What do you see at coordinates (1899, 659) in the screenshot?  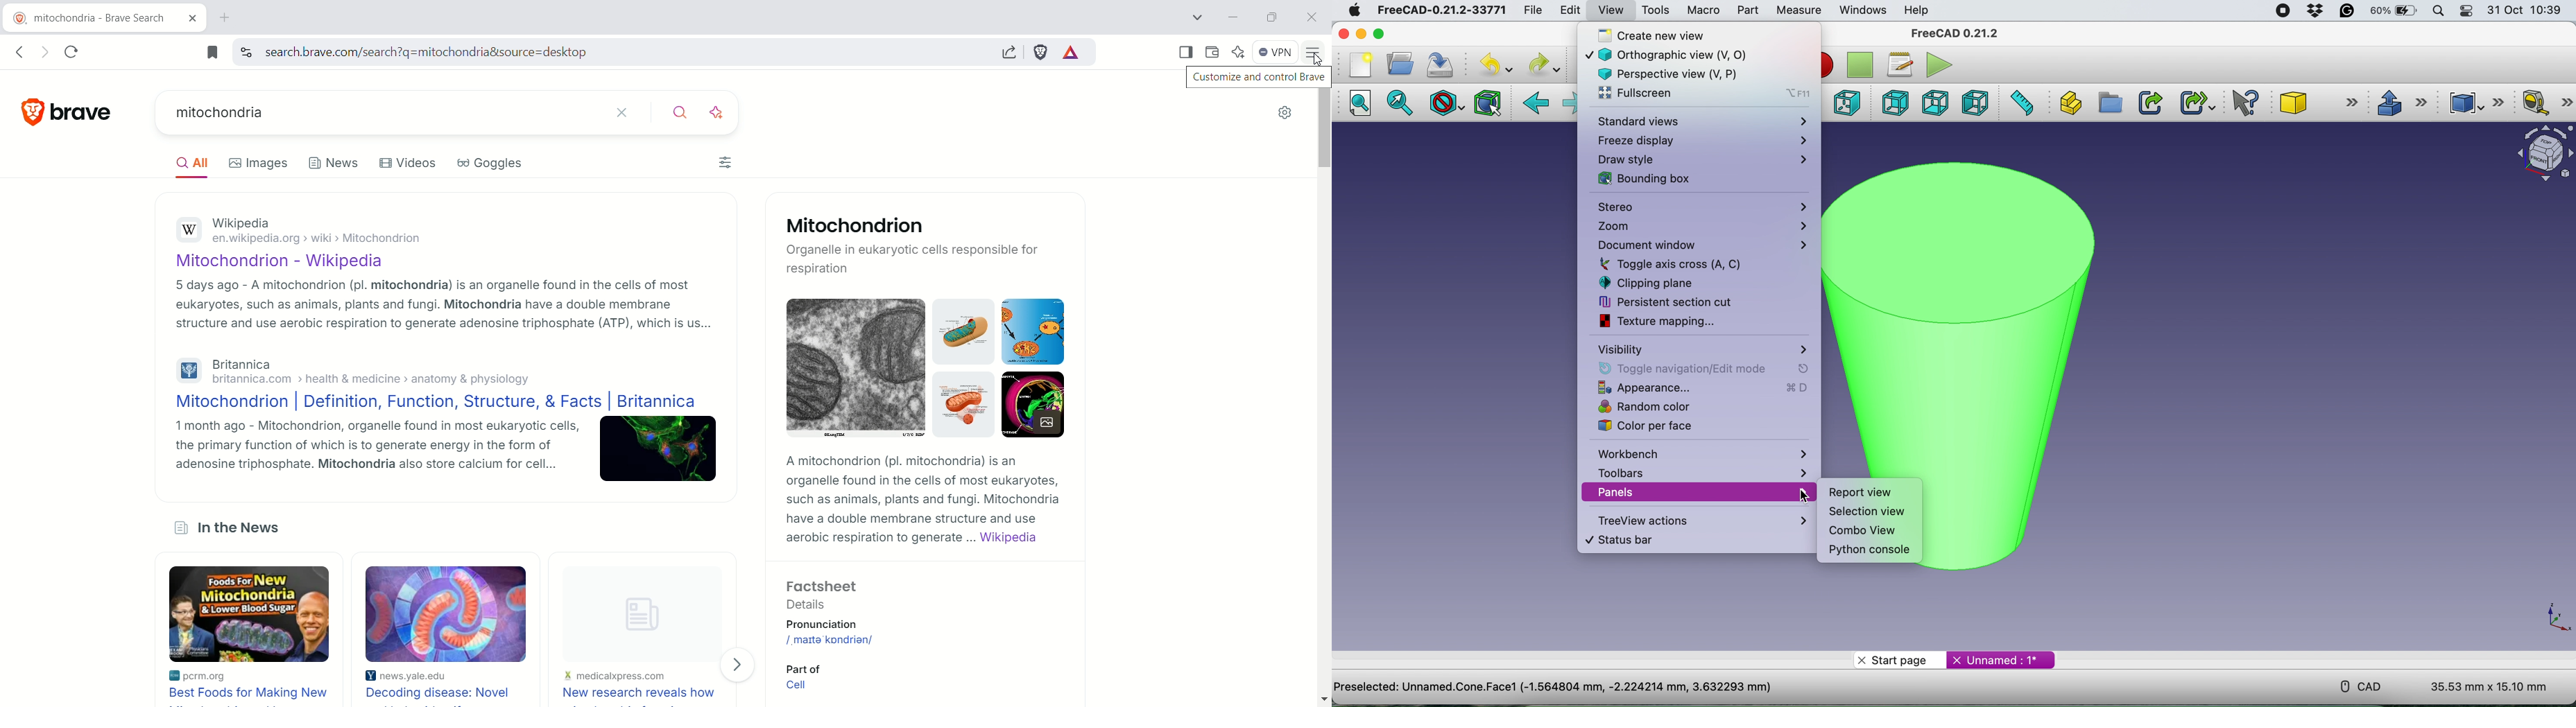 I see `start page` at bounding box center [1899, 659].